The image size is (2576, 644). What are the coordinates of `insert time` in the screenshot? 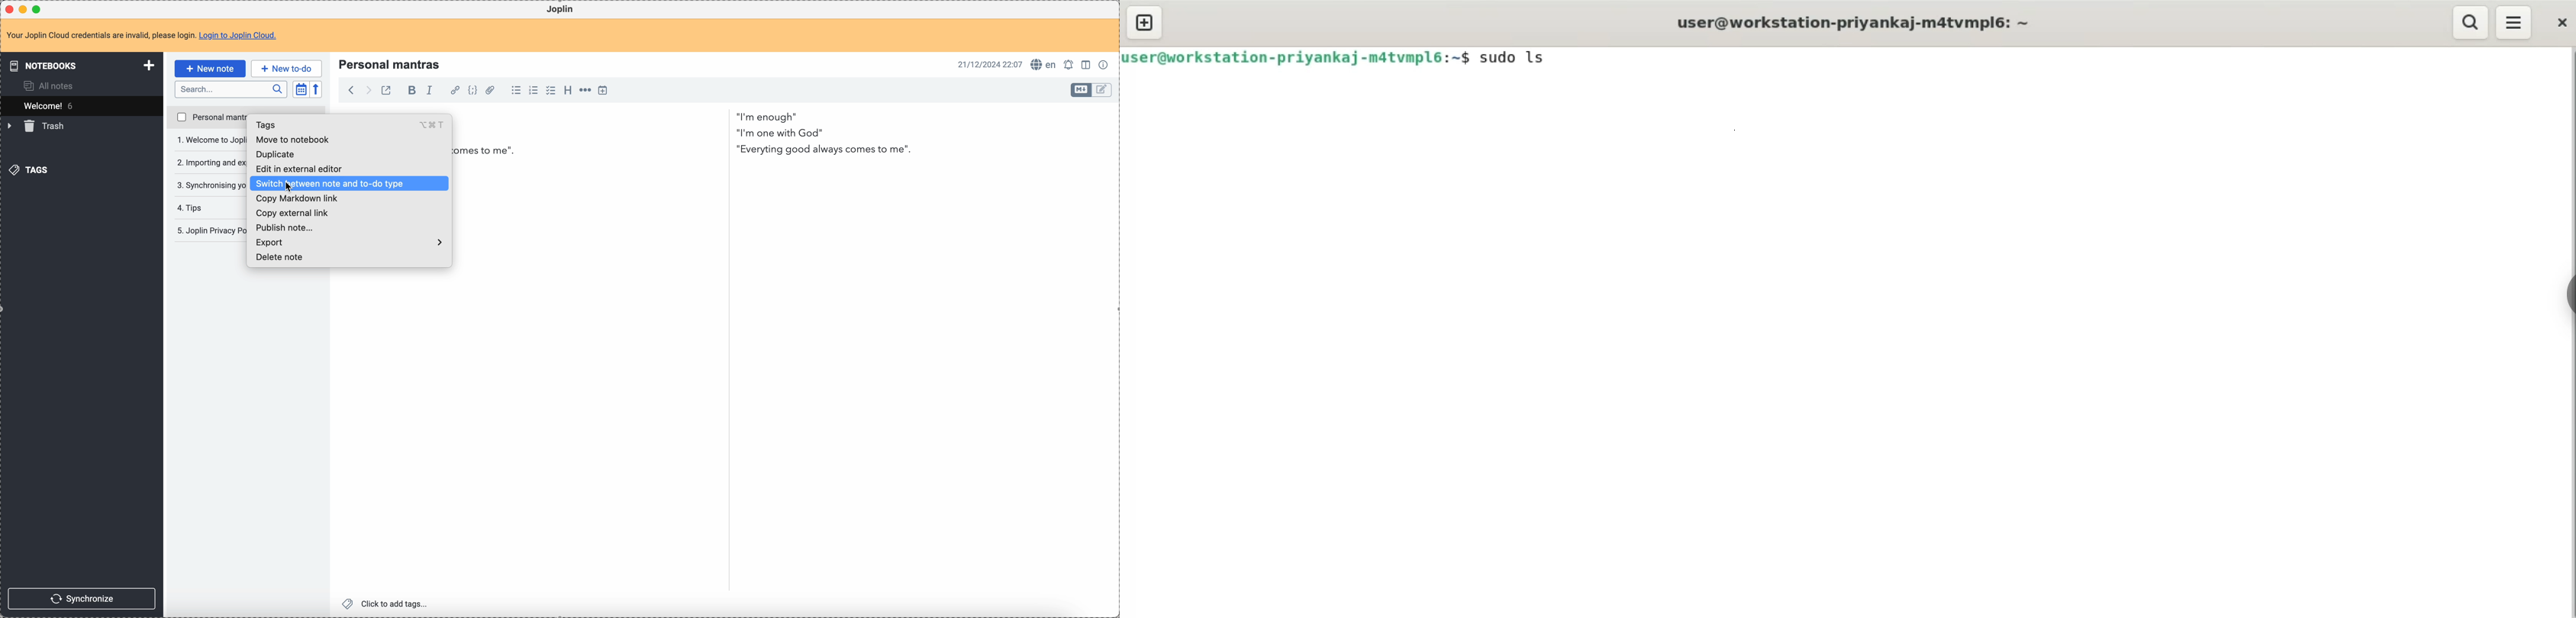 It's located at (603, 91).